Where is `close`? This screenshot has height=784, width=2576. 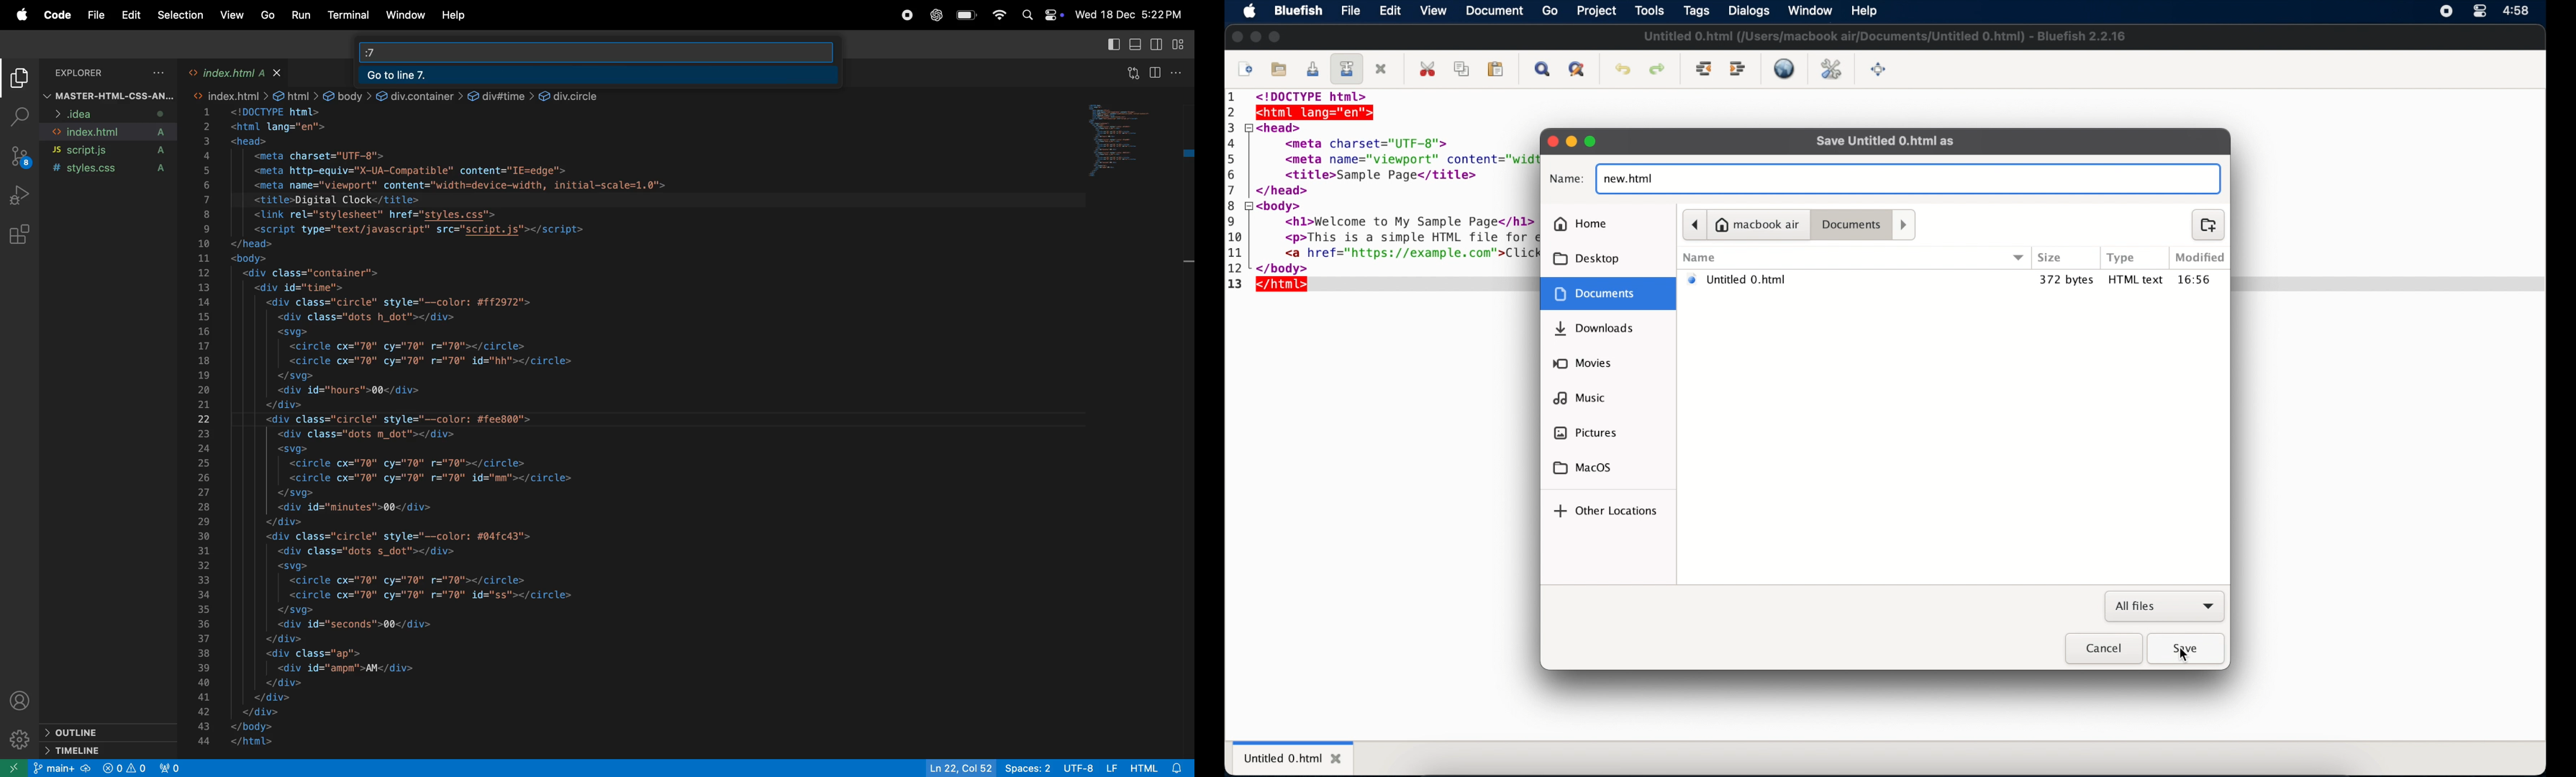 close is located at coordinates (1382, 69).